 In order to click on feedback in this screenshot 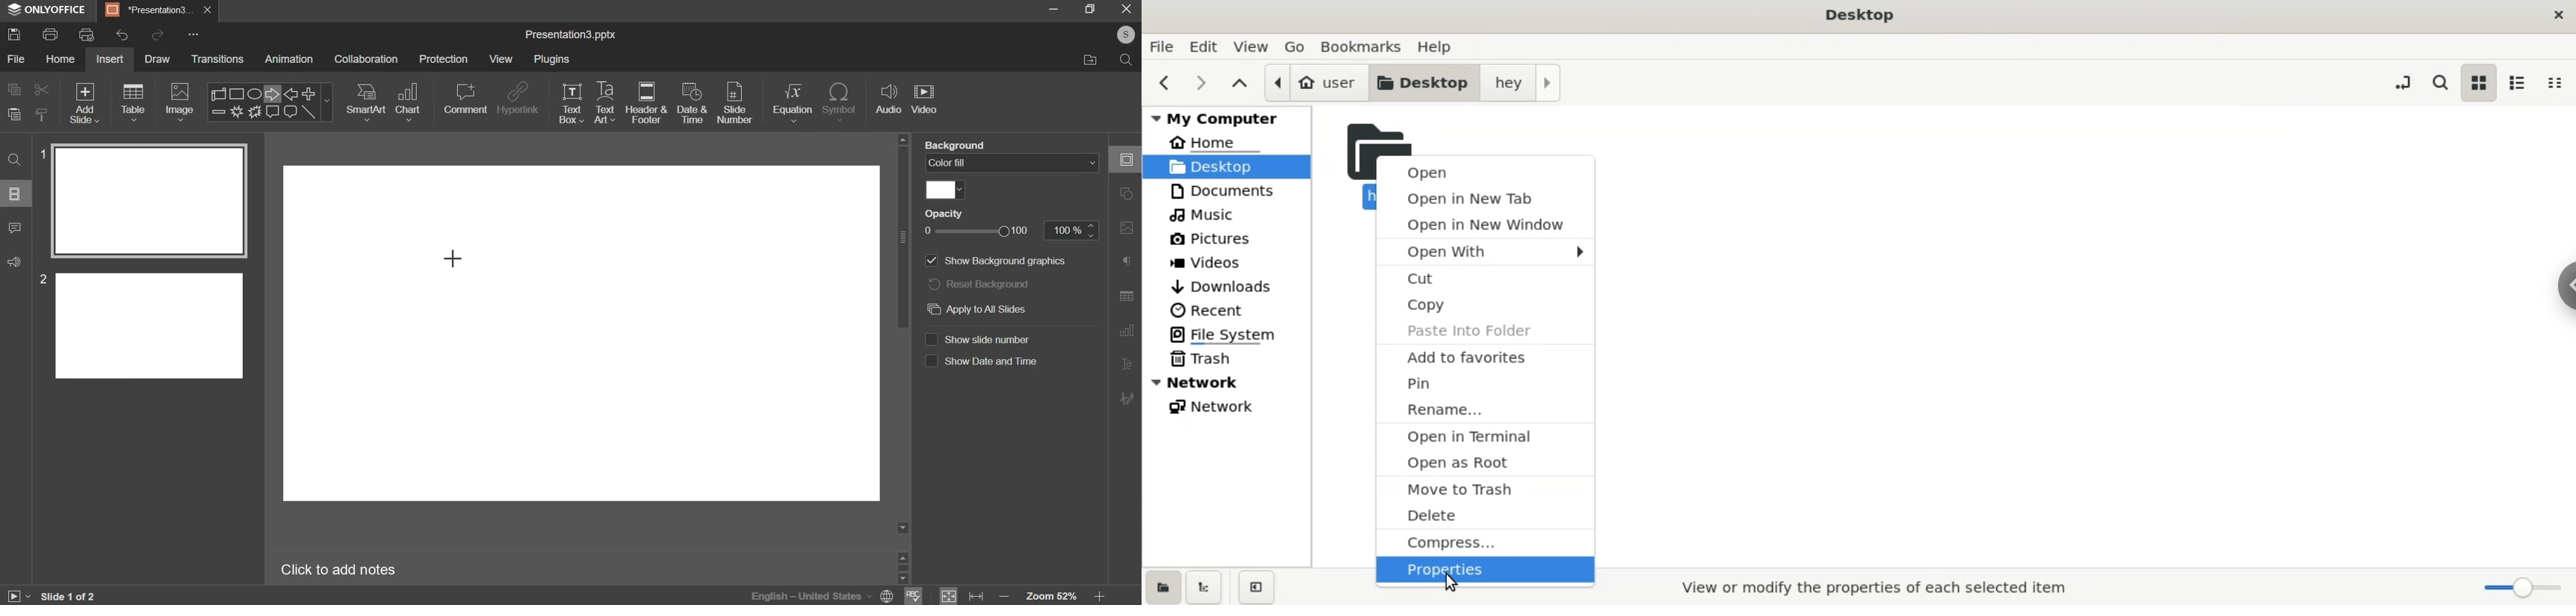, I will do `click(14, 262)`.